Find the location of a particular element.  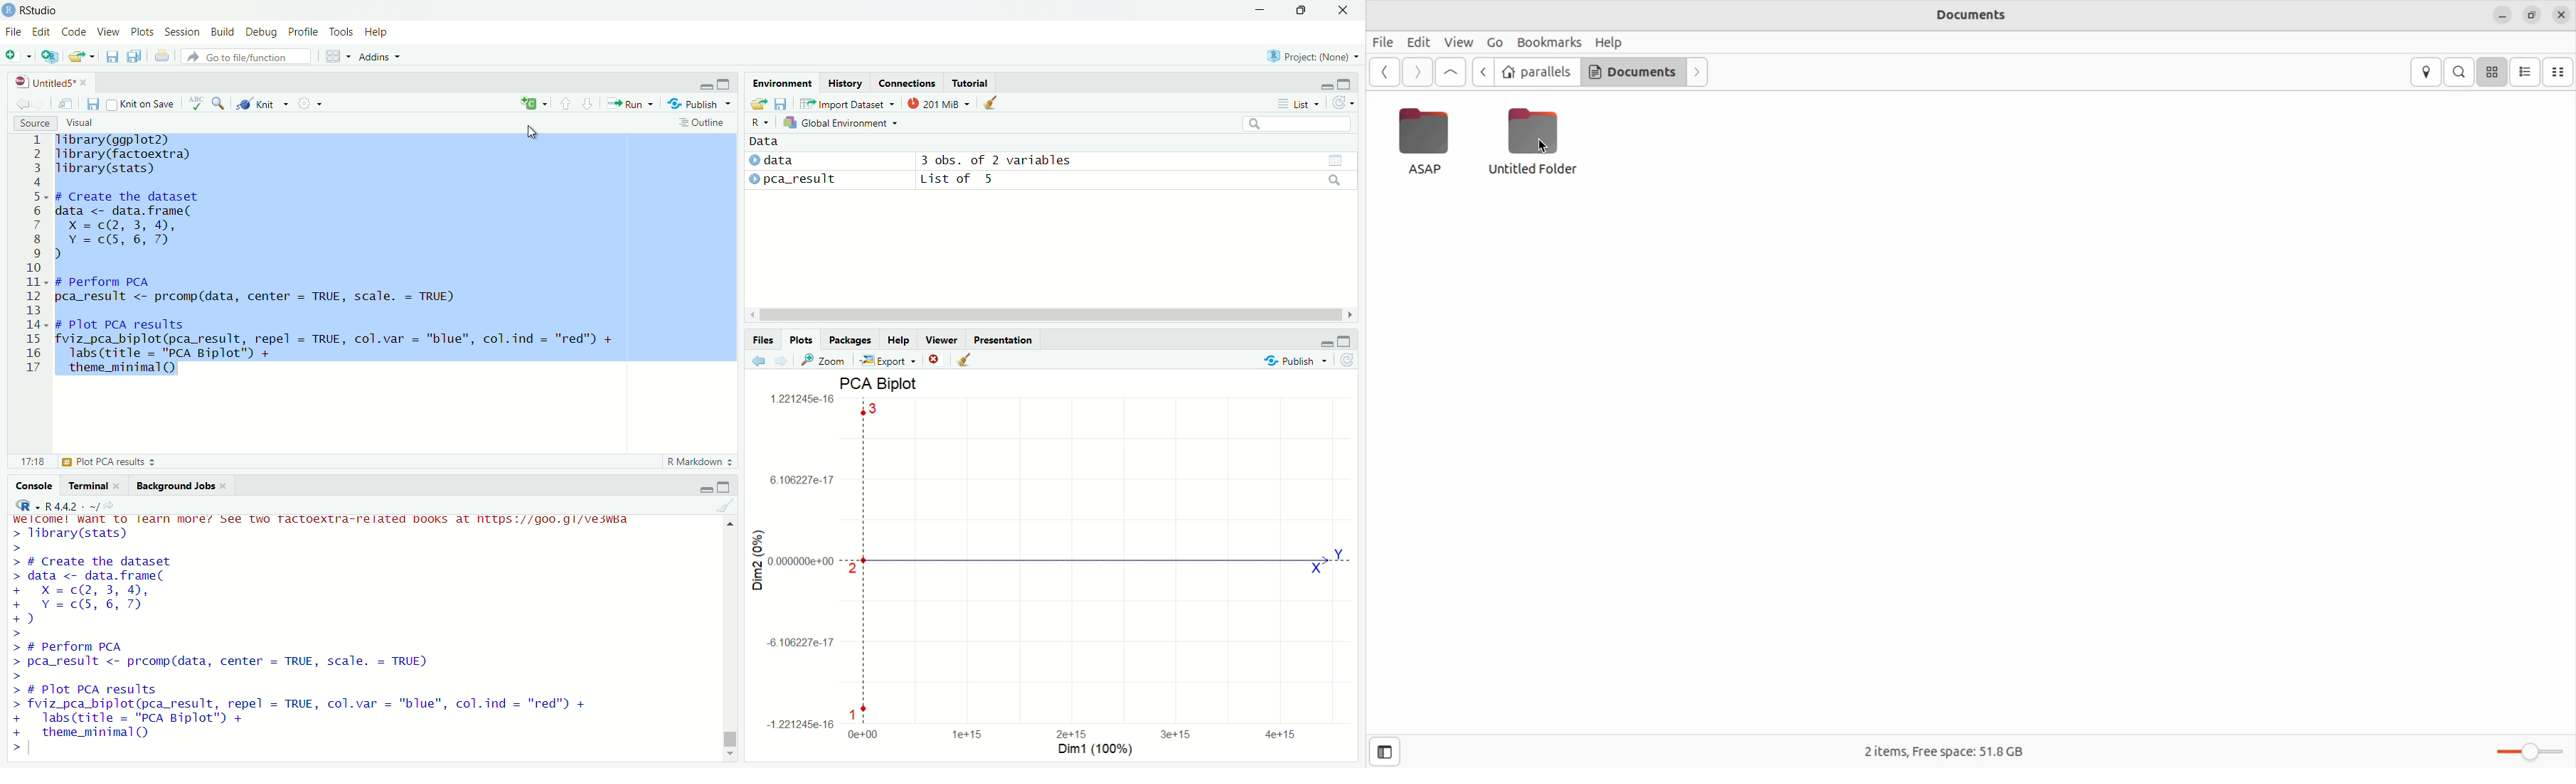

publish is located at coordinates (1296, 358).